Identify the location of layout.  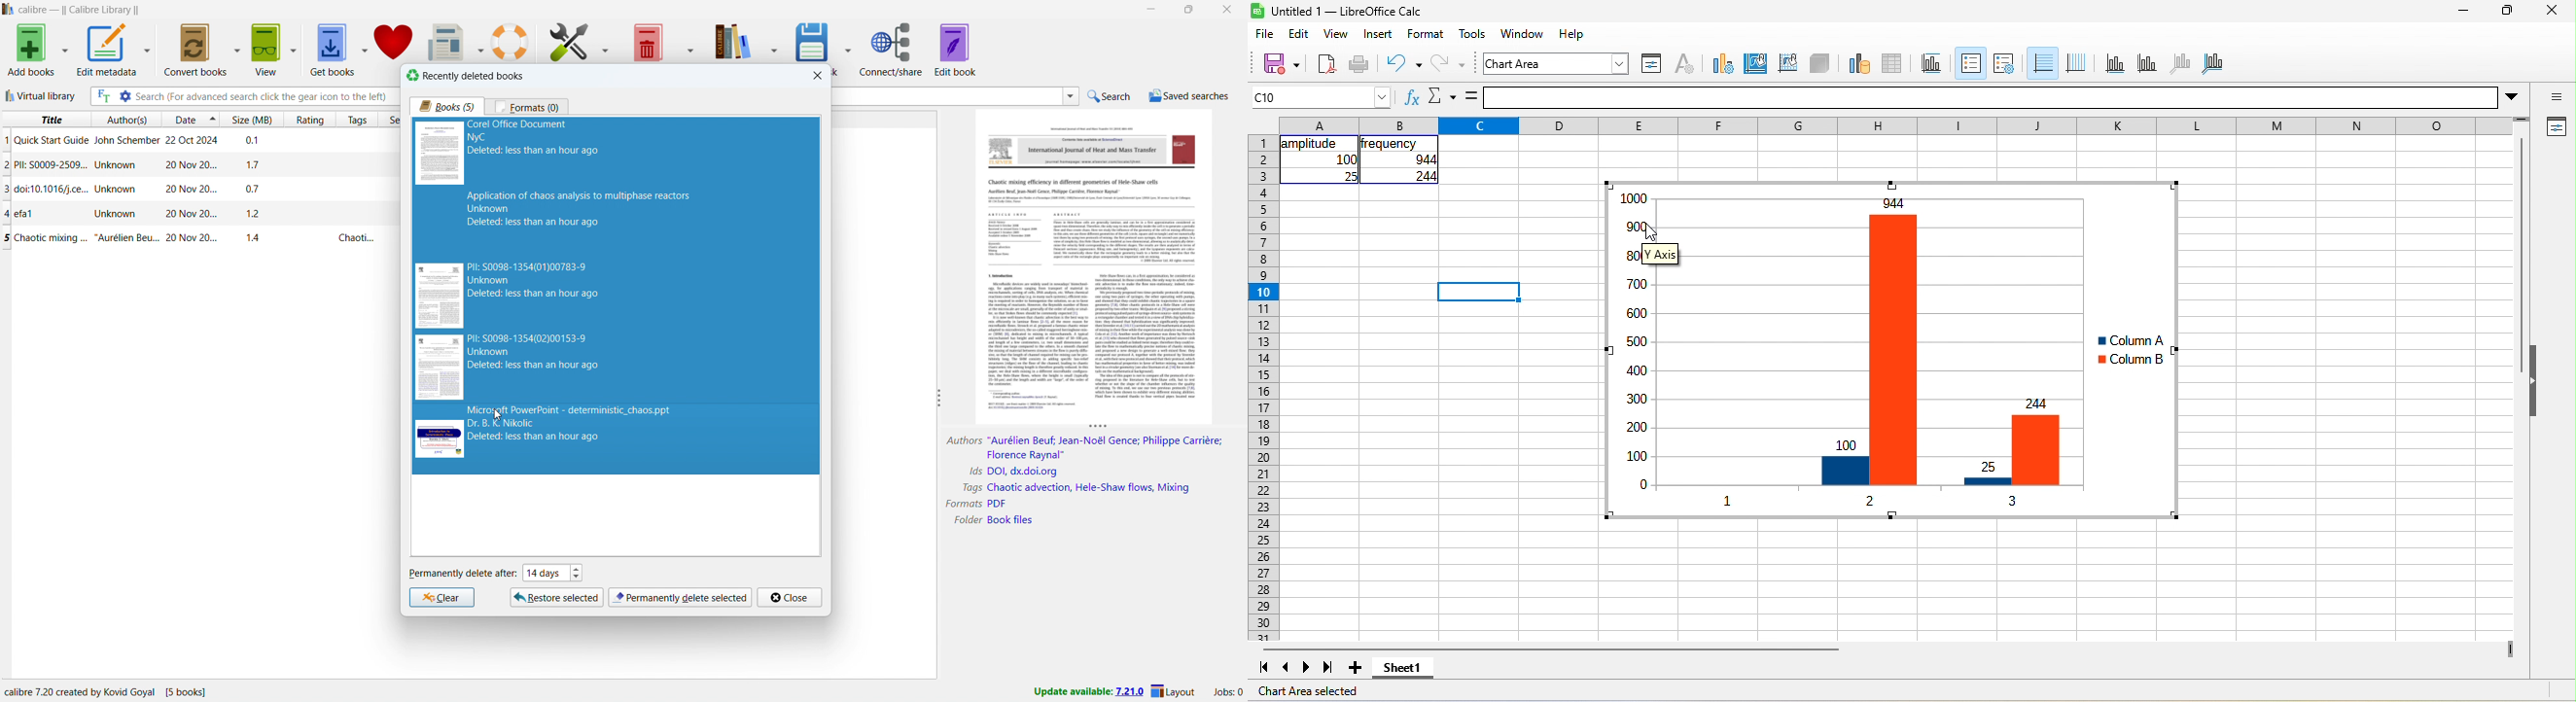
(1175, 692).